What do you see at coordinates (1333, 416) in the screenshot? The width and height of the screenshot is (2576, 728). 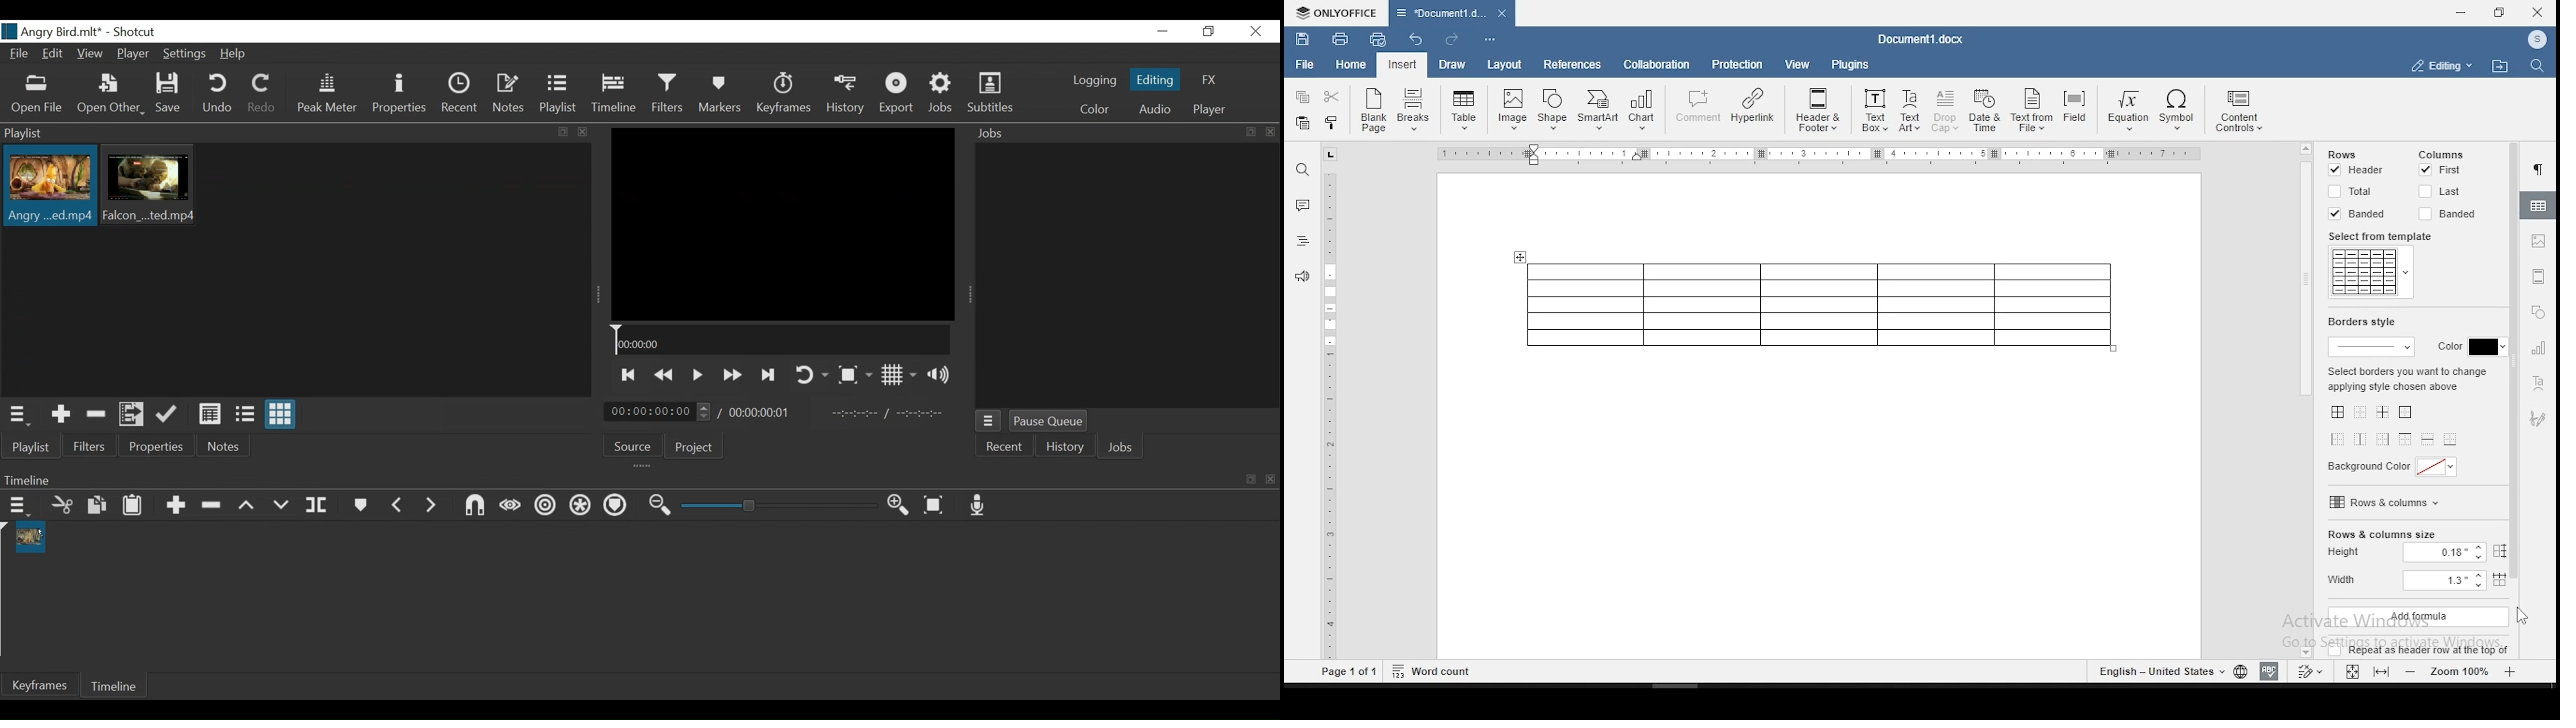 I see `ruler` at bounding box center [1333, 416].